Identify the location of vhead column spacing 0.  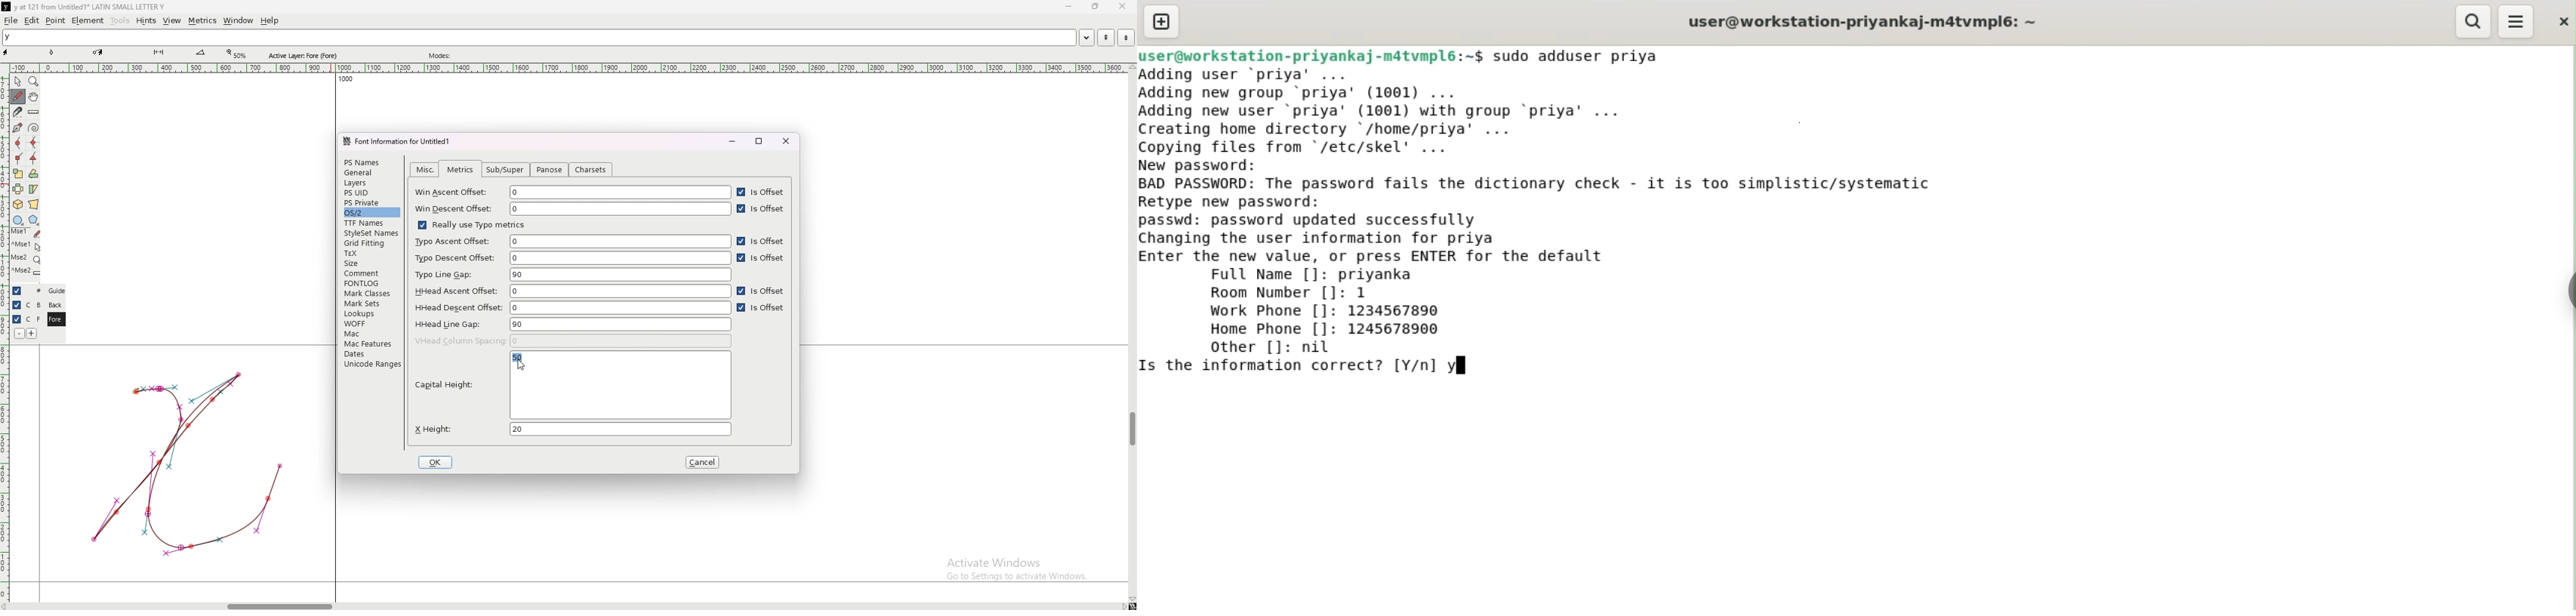
(573, 341).